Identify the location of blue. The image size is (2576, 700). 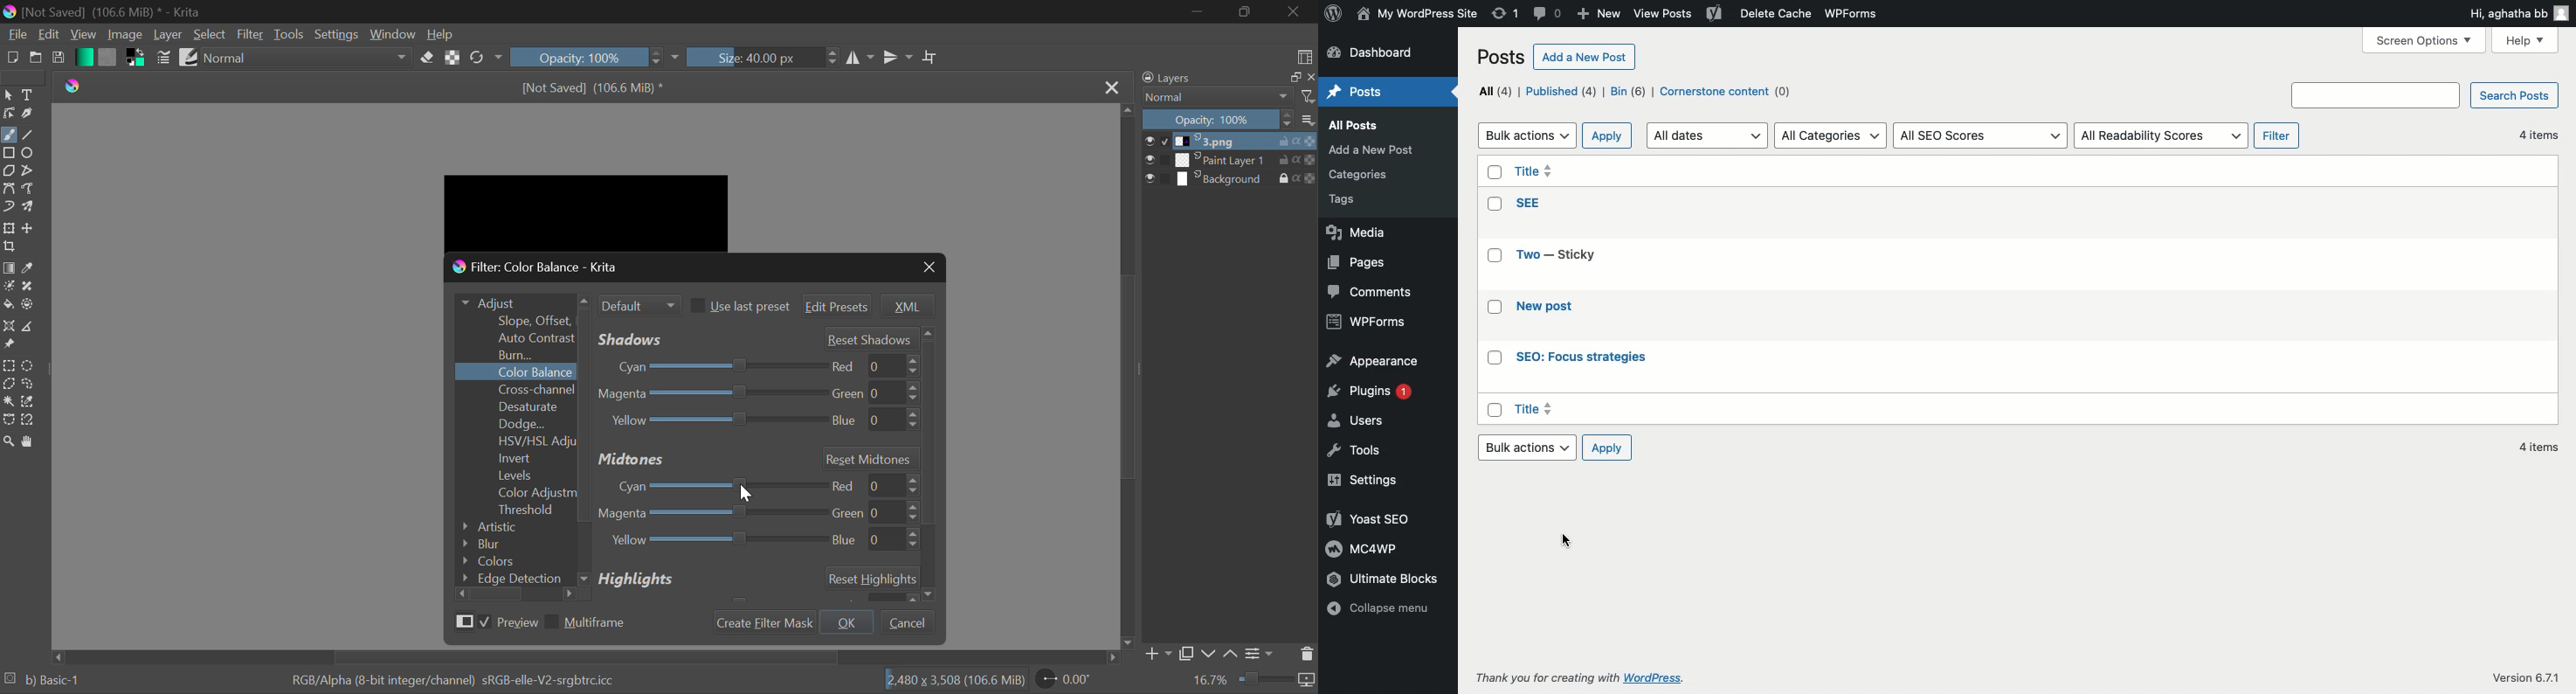
(873, 541).